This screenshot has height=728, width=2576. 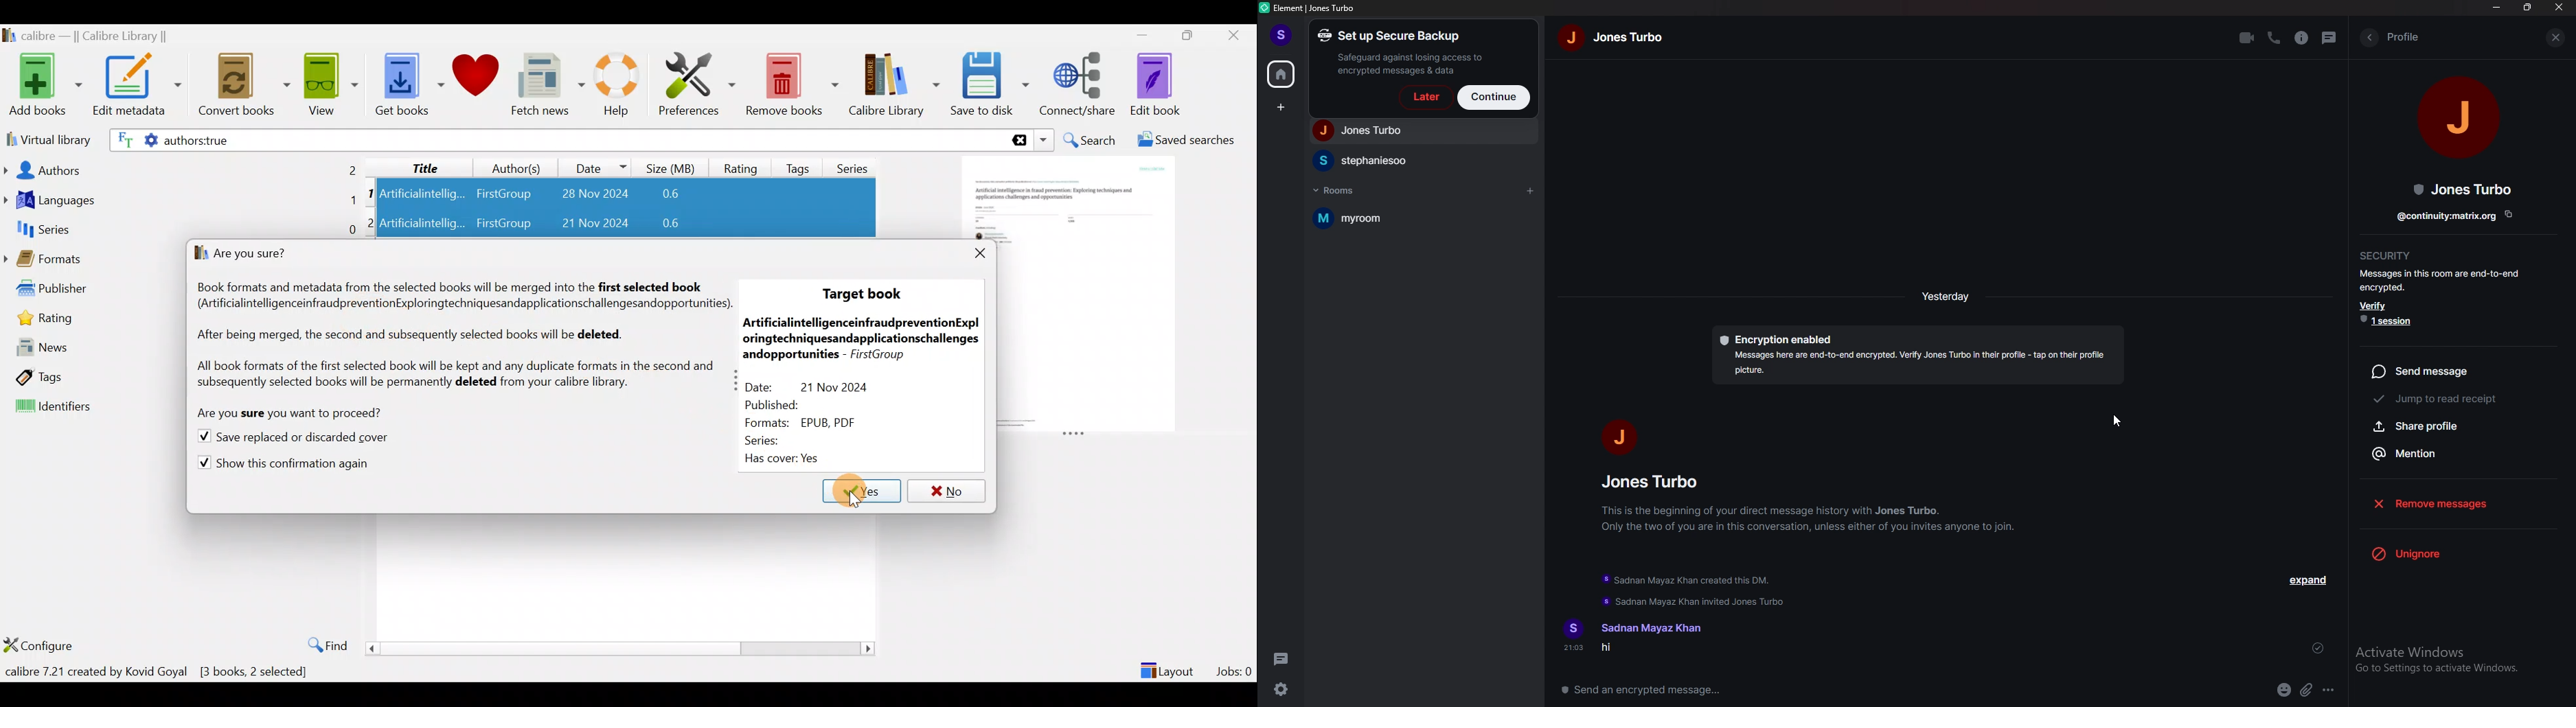 What do you see at coordinates (1424, 97) in the screenshot?
I see `later` at bounding box center [1424, 97].